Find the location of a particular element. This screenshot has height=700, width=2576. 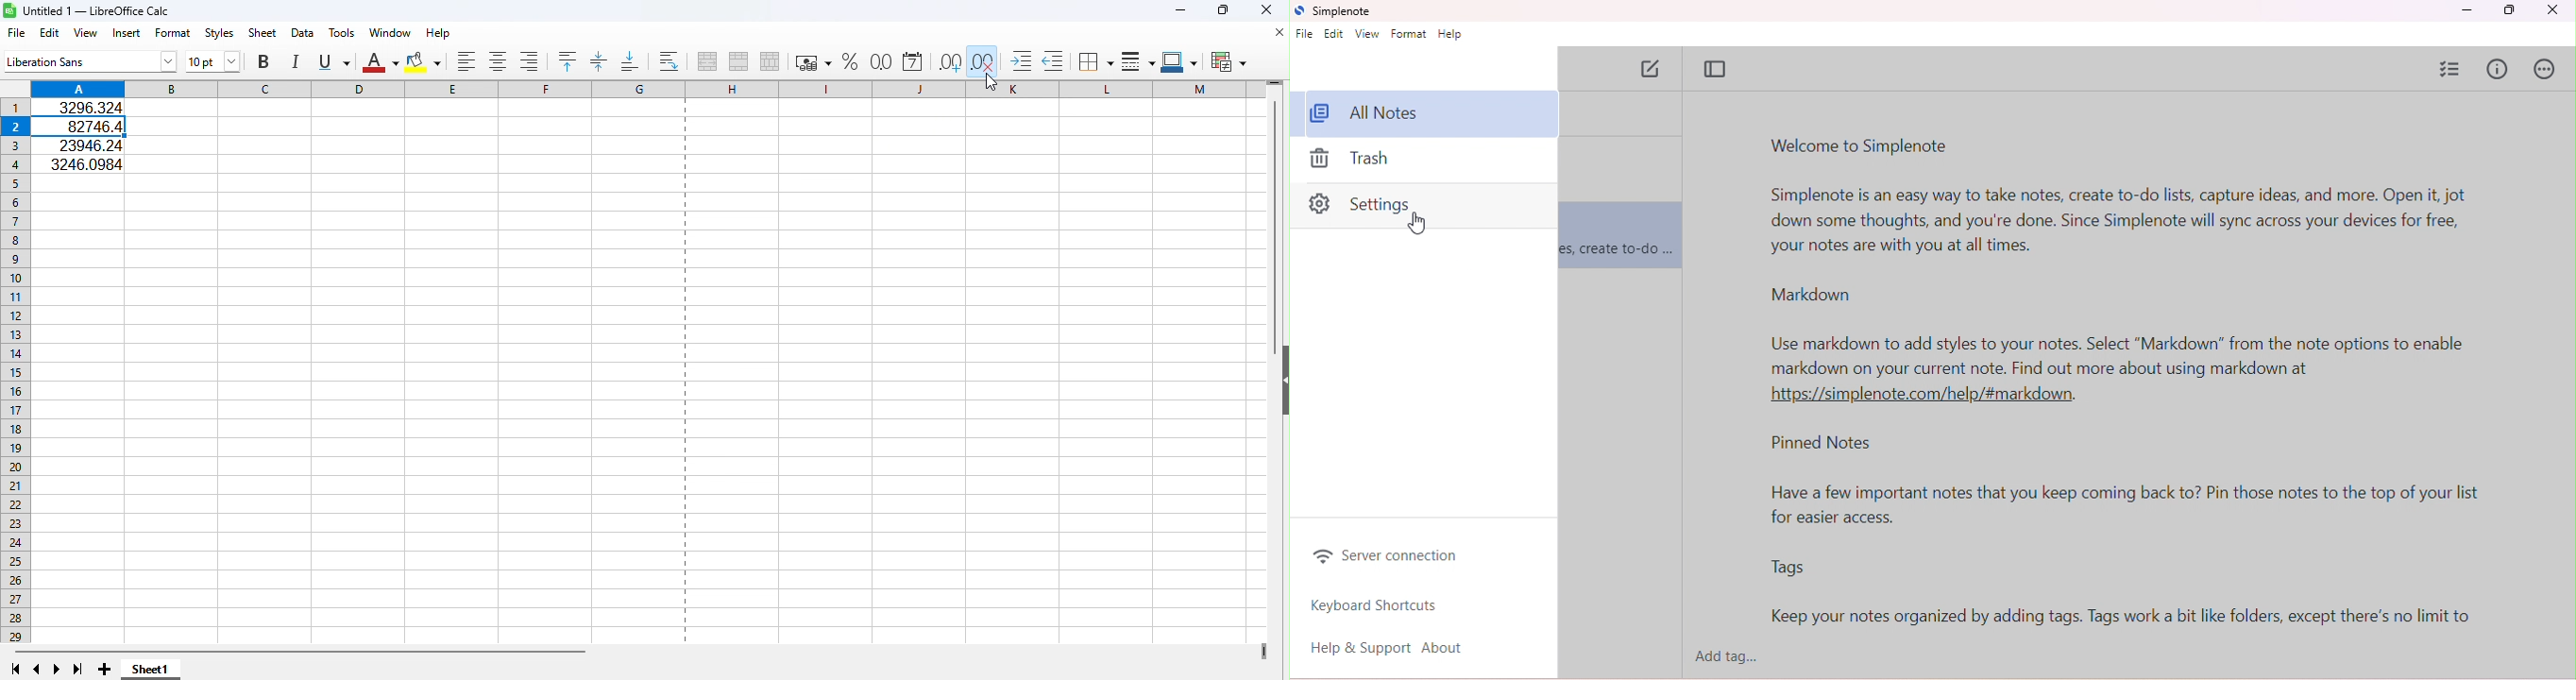

Align left is located at coordinates (468, 61).